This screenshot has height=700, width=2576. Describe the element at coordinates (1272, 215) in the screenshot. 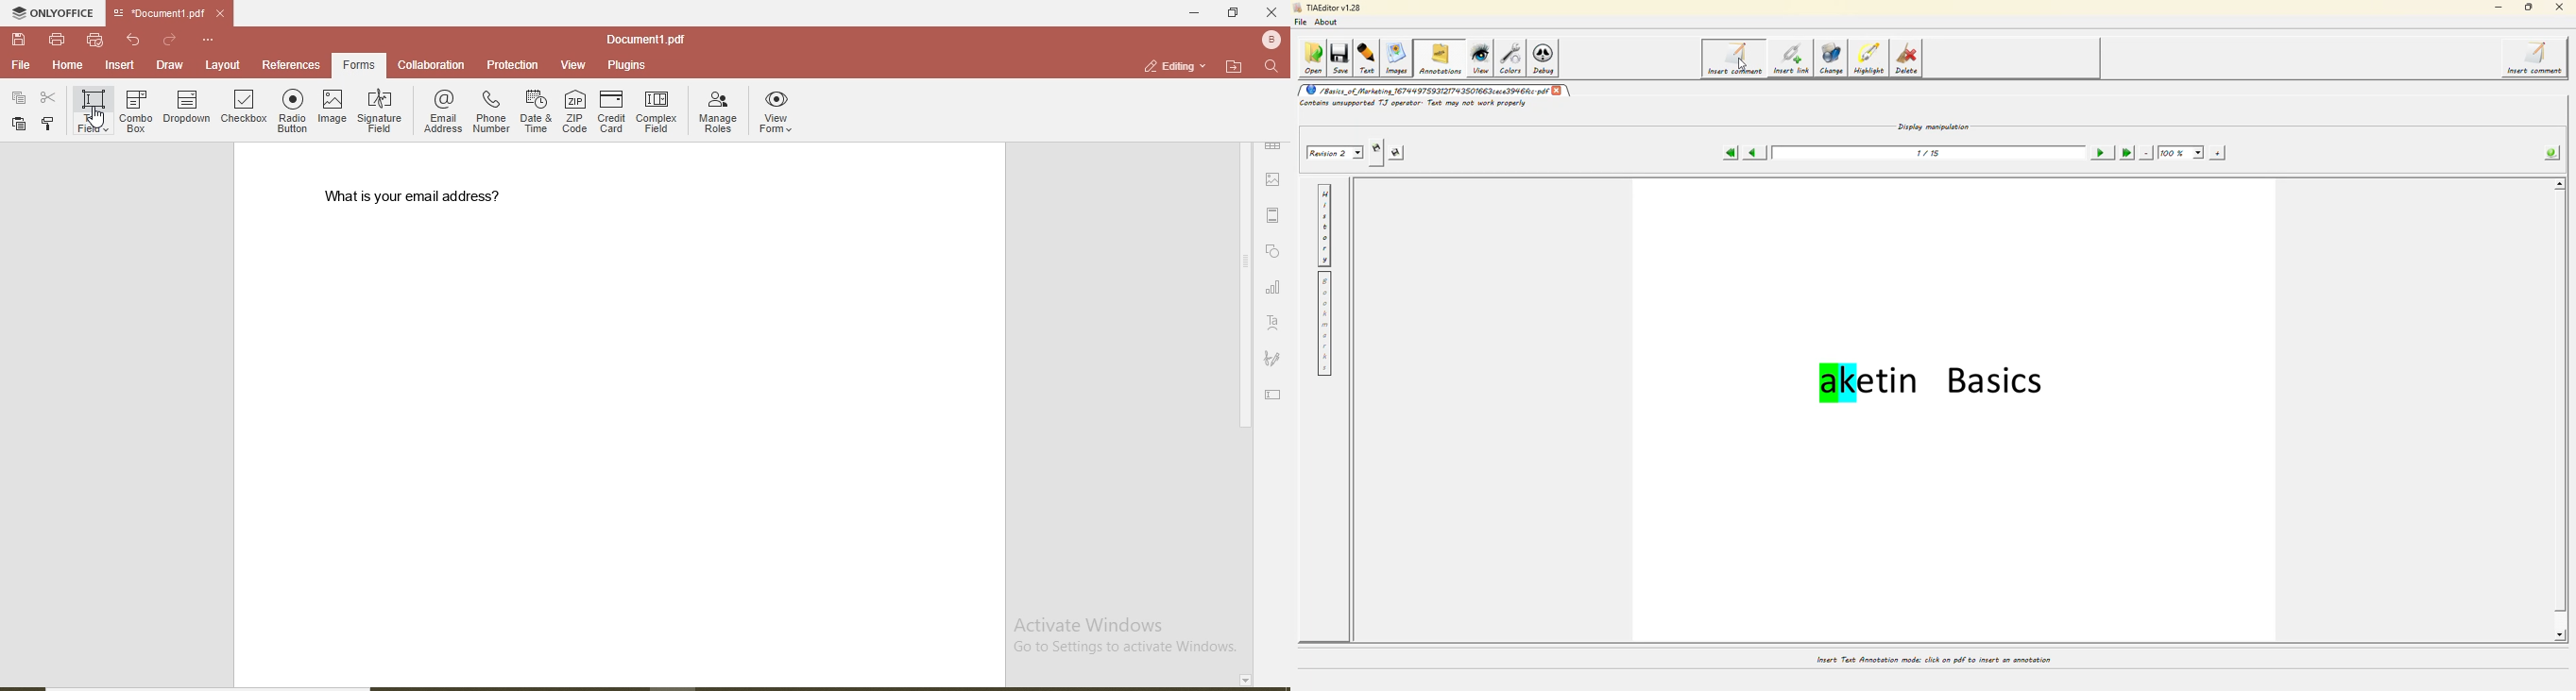

I see `margin` at that location.